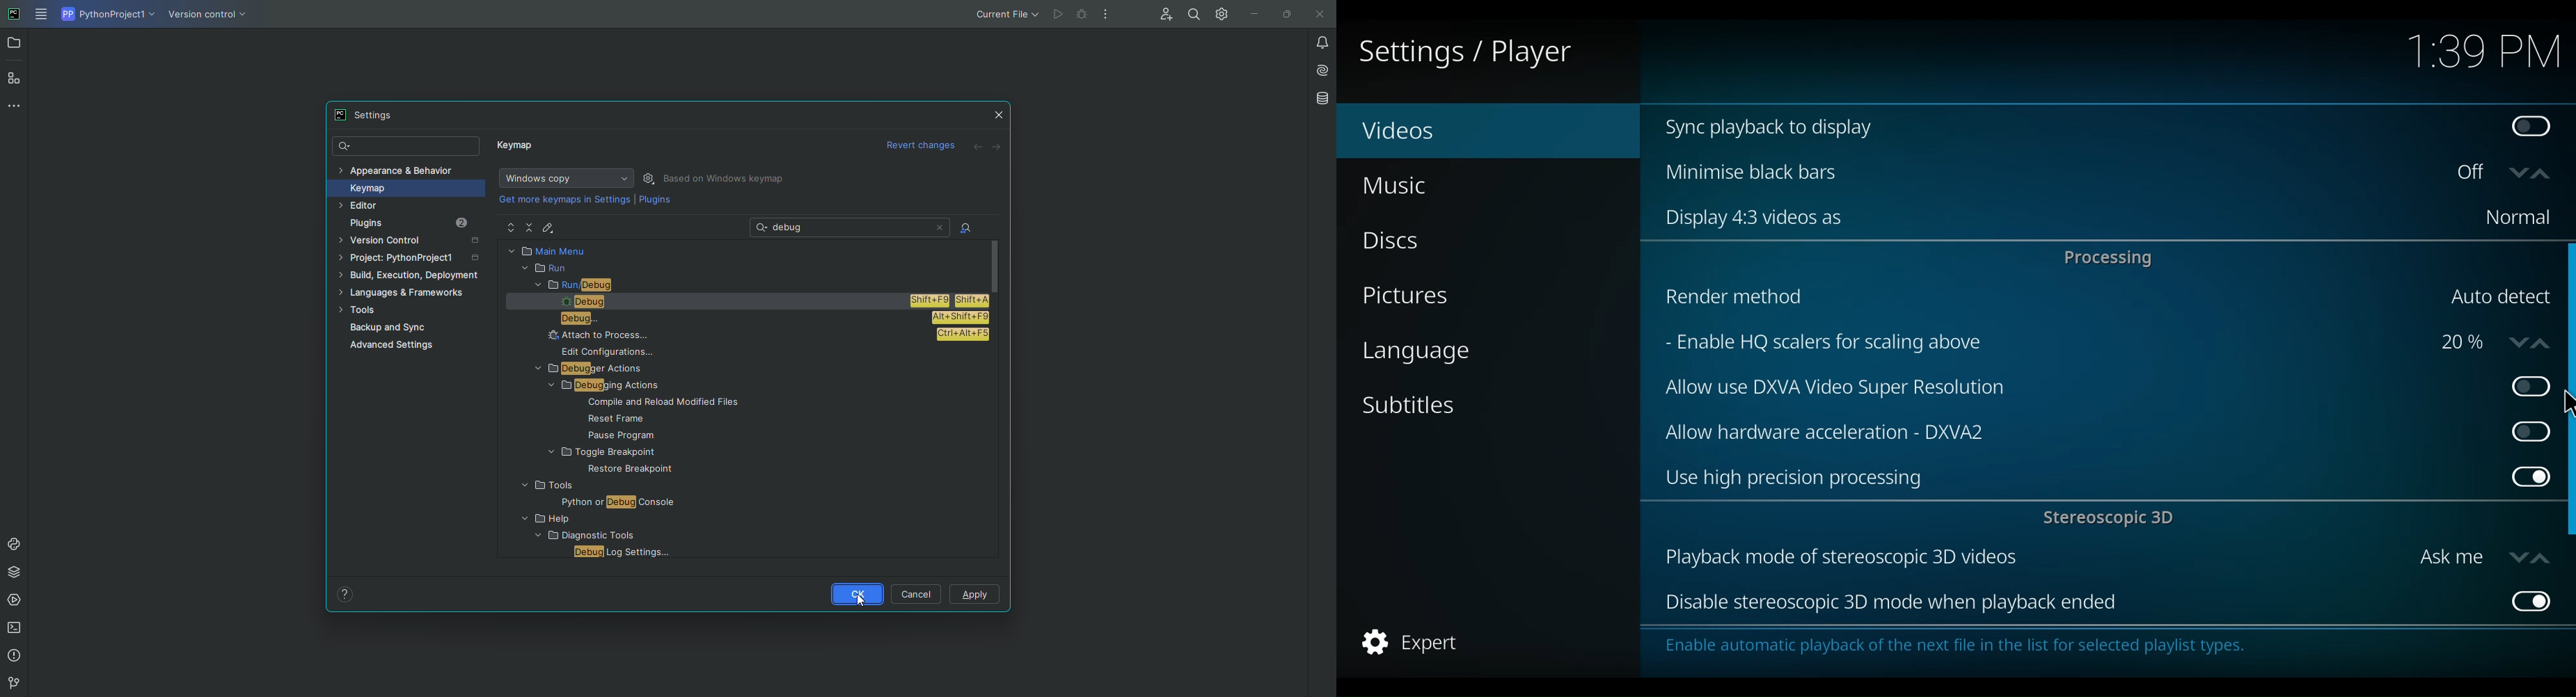  I want to click on Use high precision proessing, so click(2079, 479).